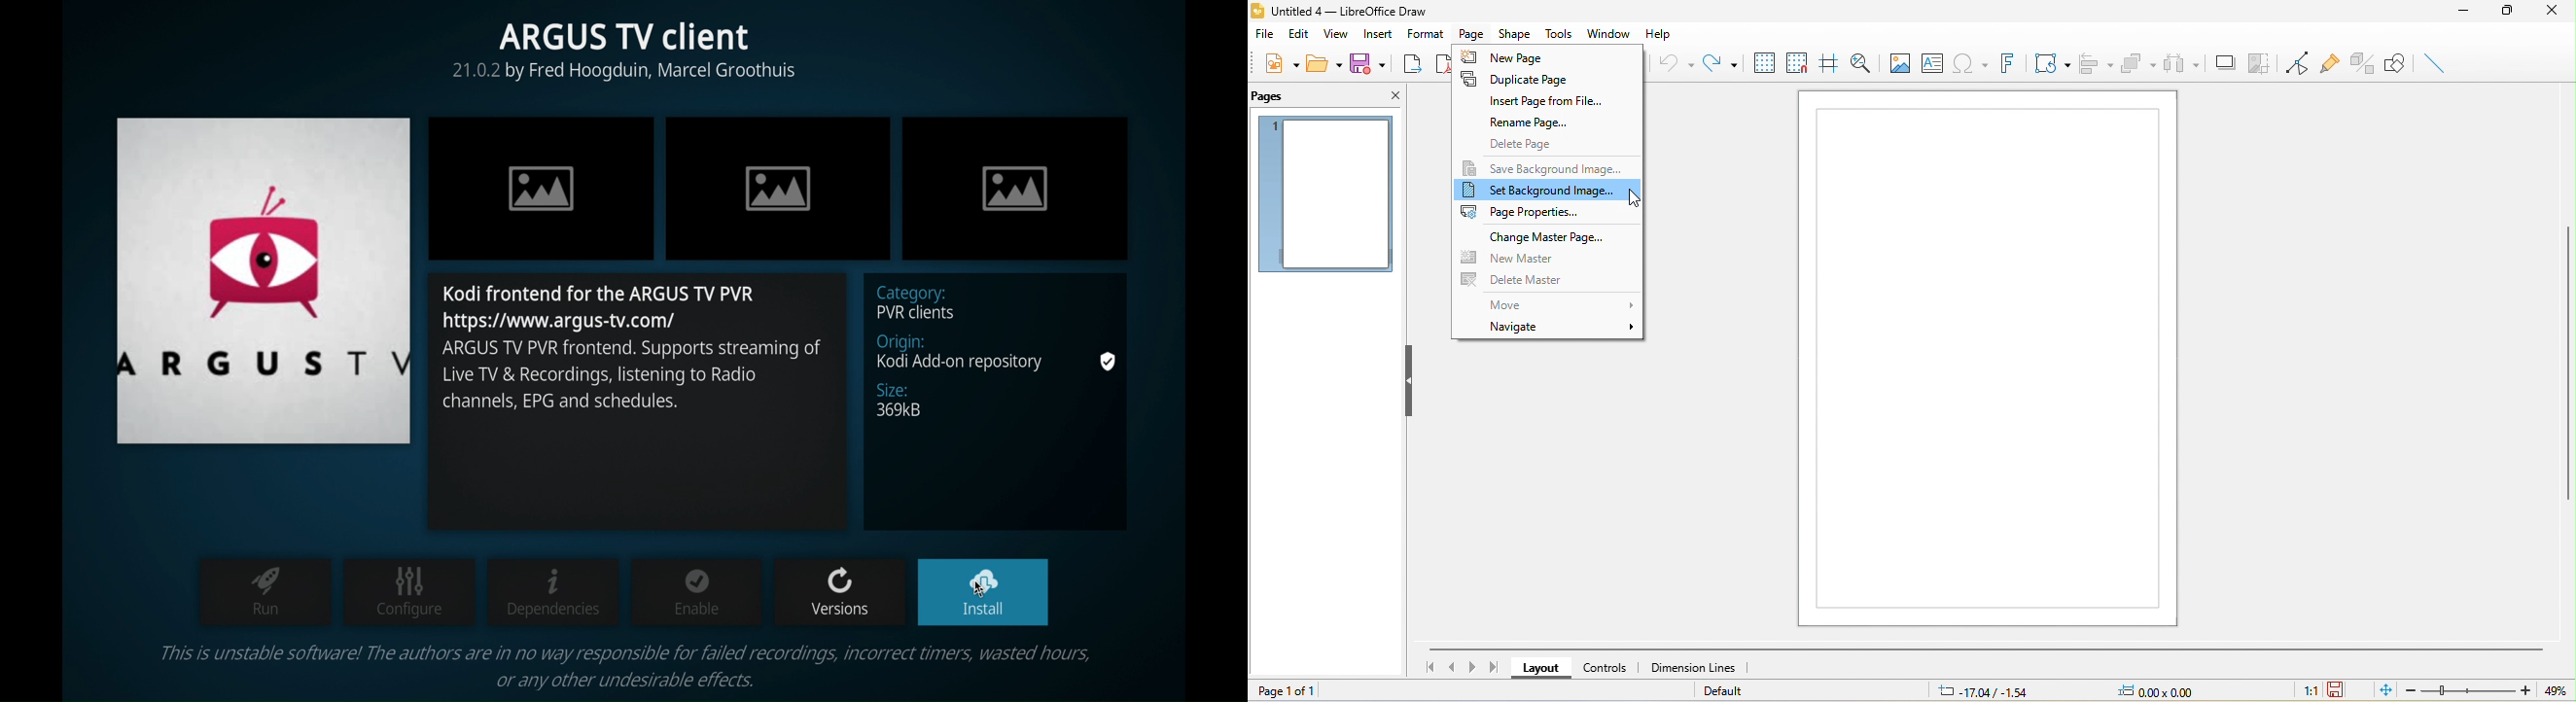  Describe the element at coordinates (2298, 691) in the screenshot. I see `1:1` at that location.